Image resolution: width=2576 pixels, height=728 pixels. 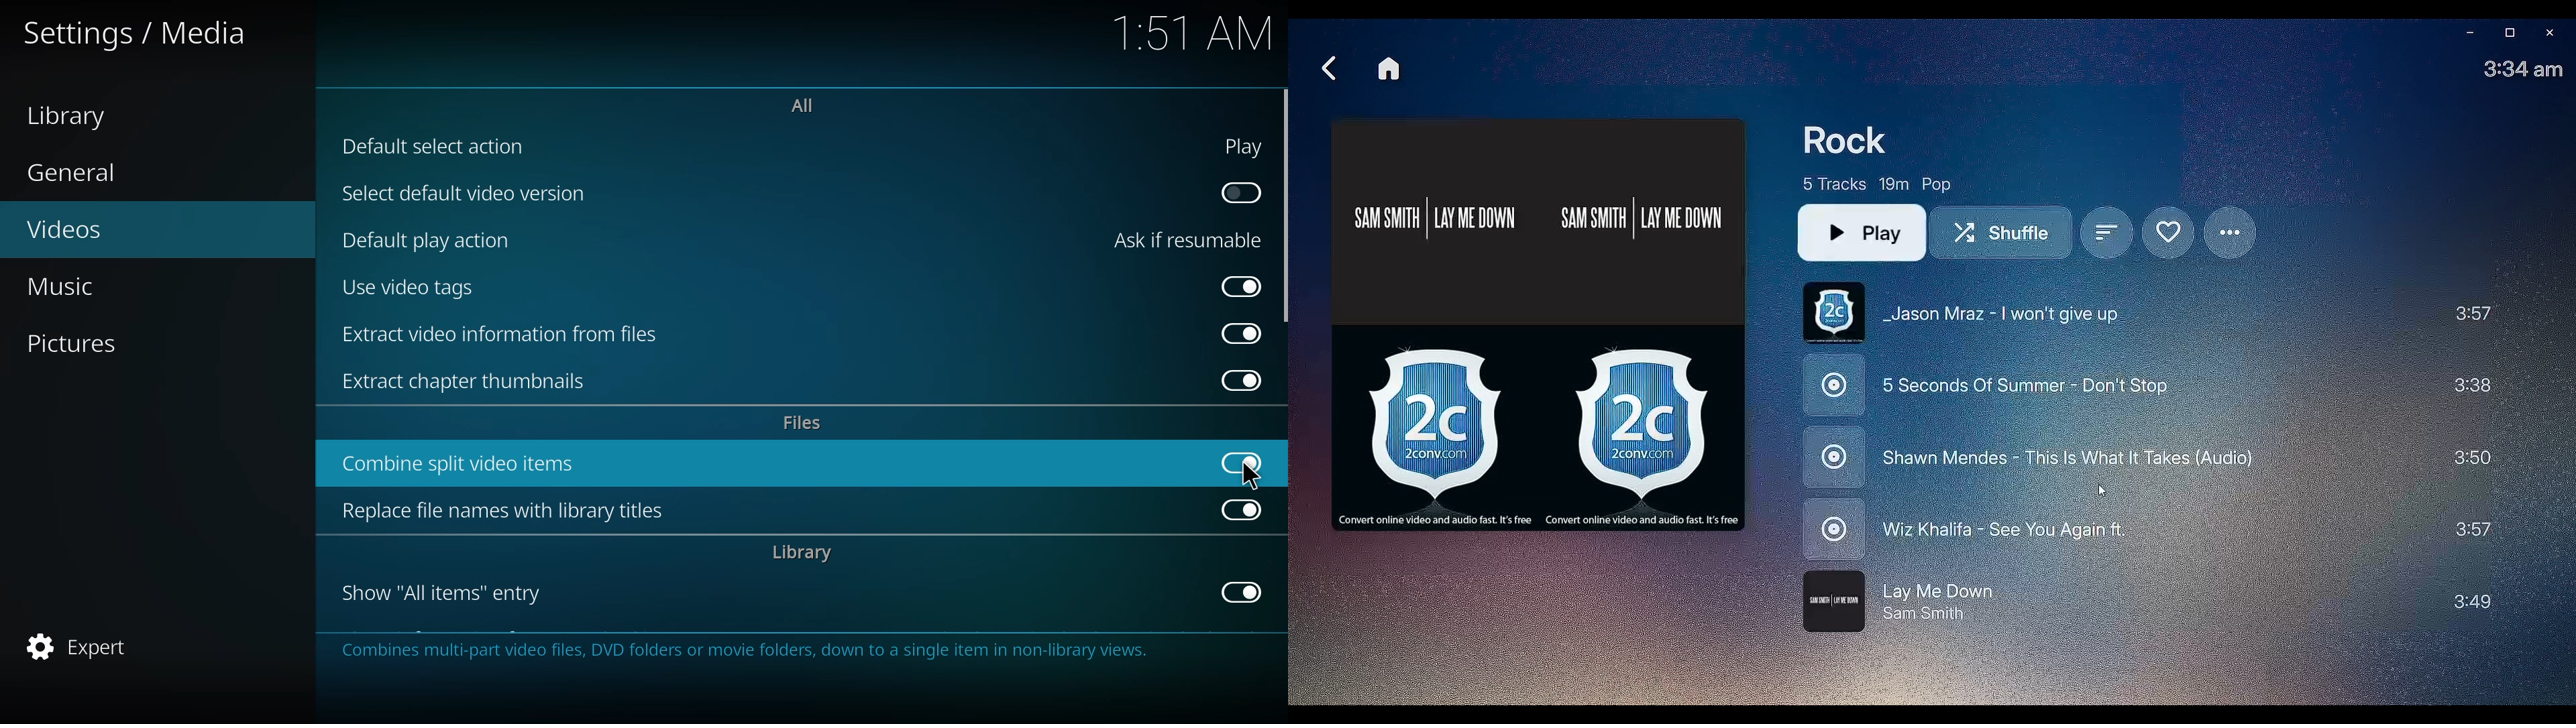 What do you see at coordinates (1877, 183) in the screenshot?
I see `Playlist details` at bounding box center [1877, 183].